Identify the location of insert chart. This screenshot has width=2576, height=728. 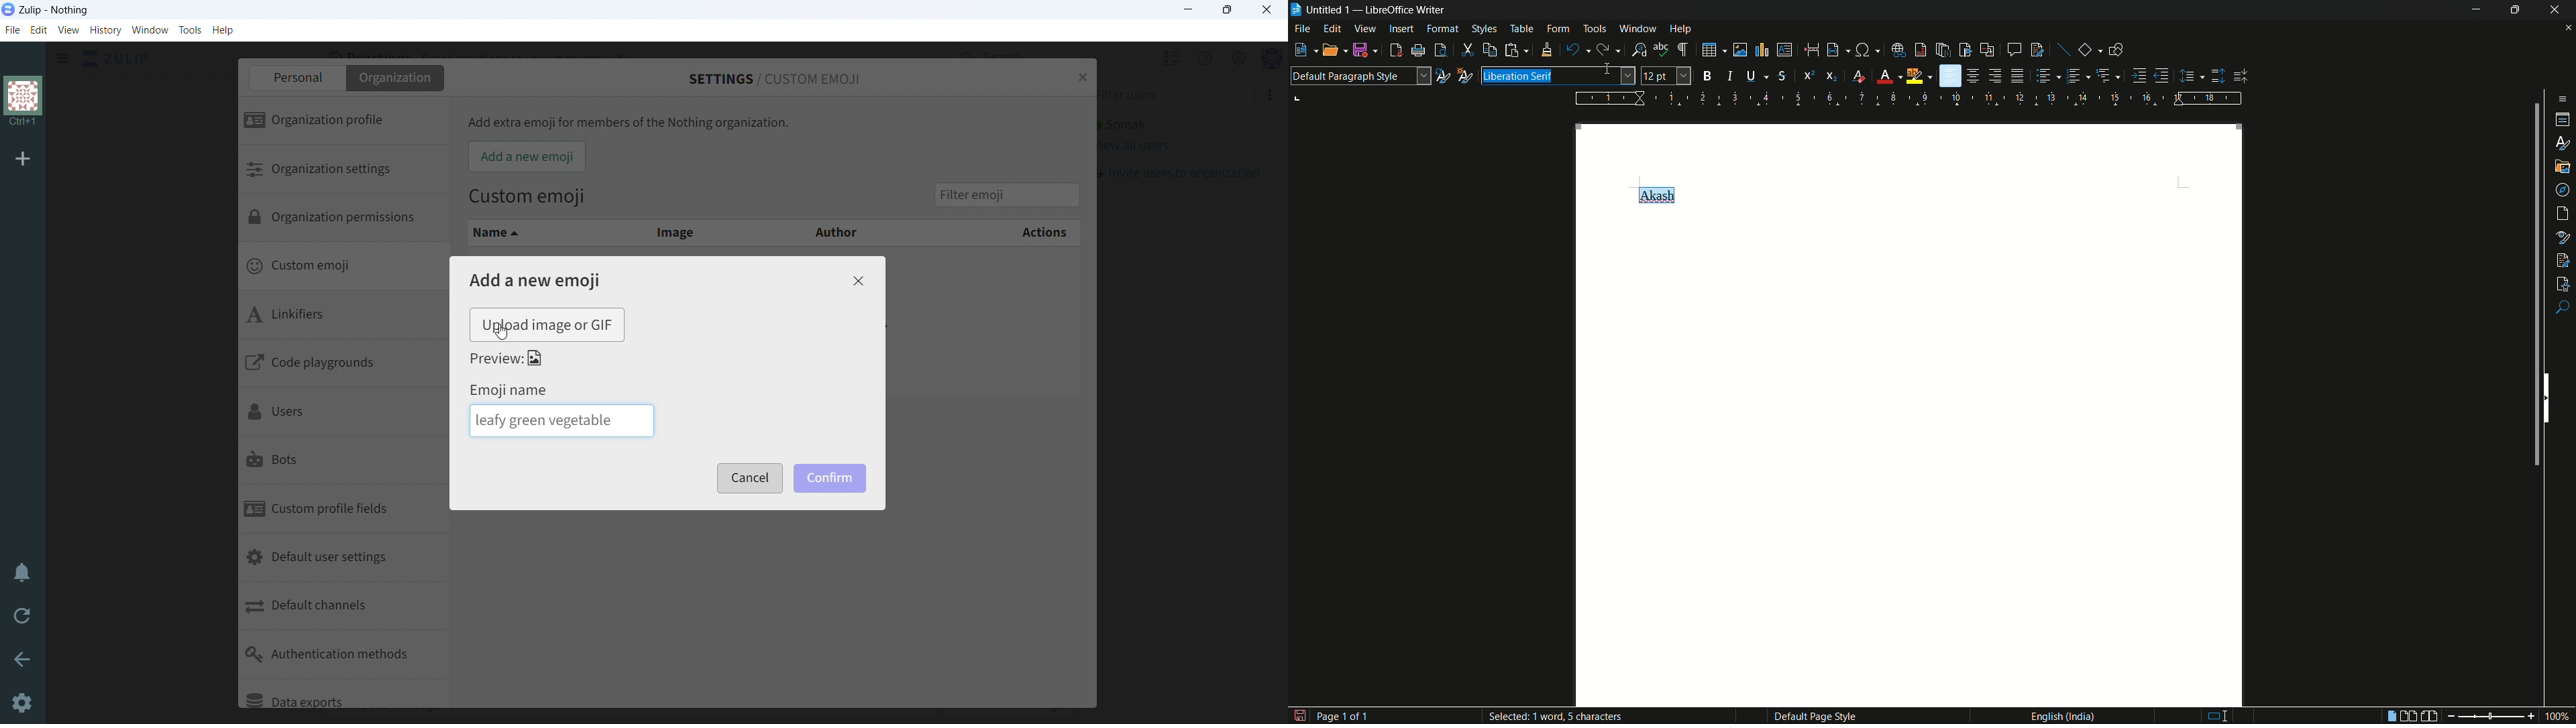
(1761, 49).